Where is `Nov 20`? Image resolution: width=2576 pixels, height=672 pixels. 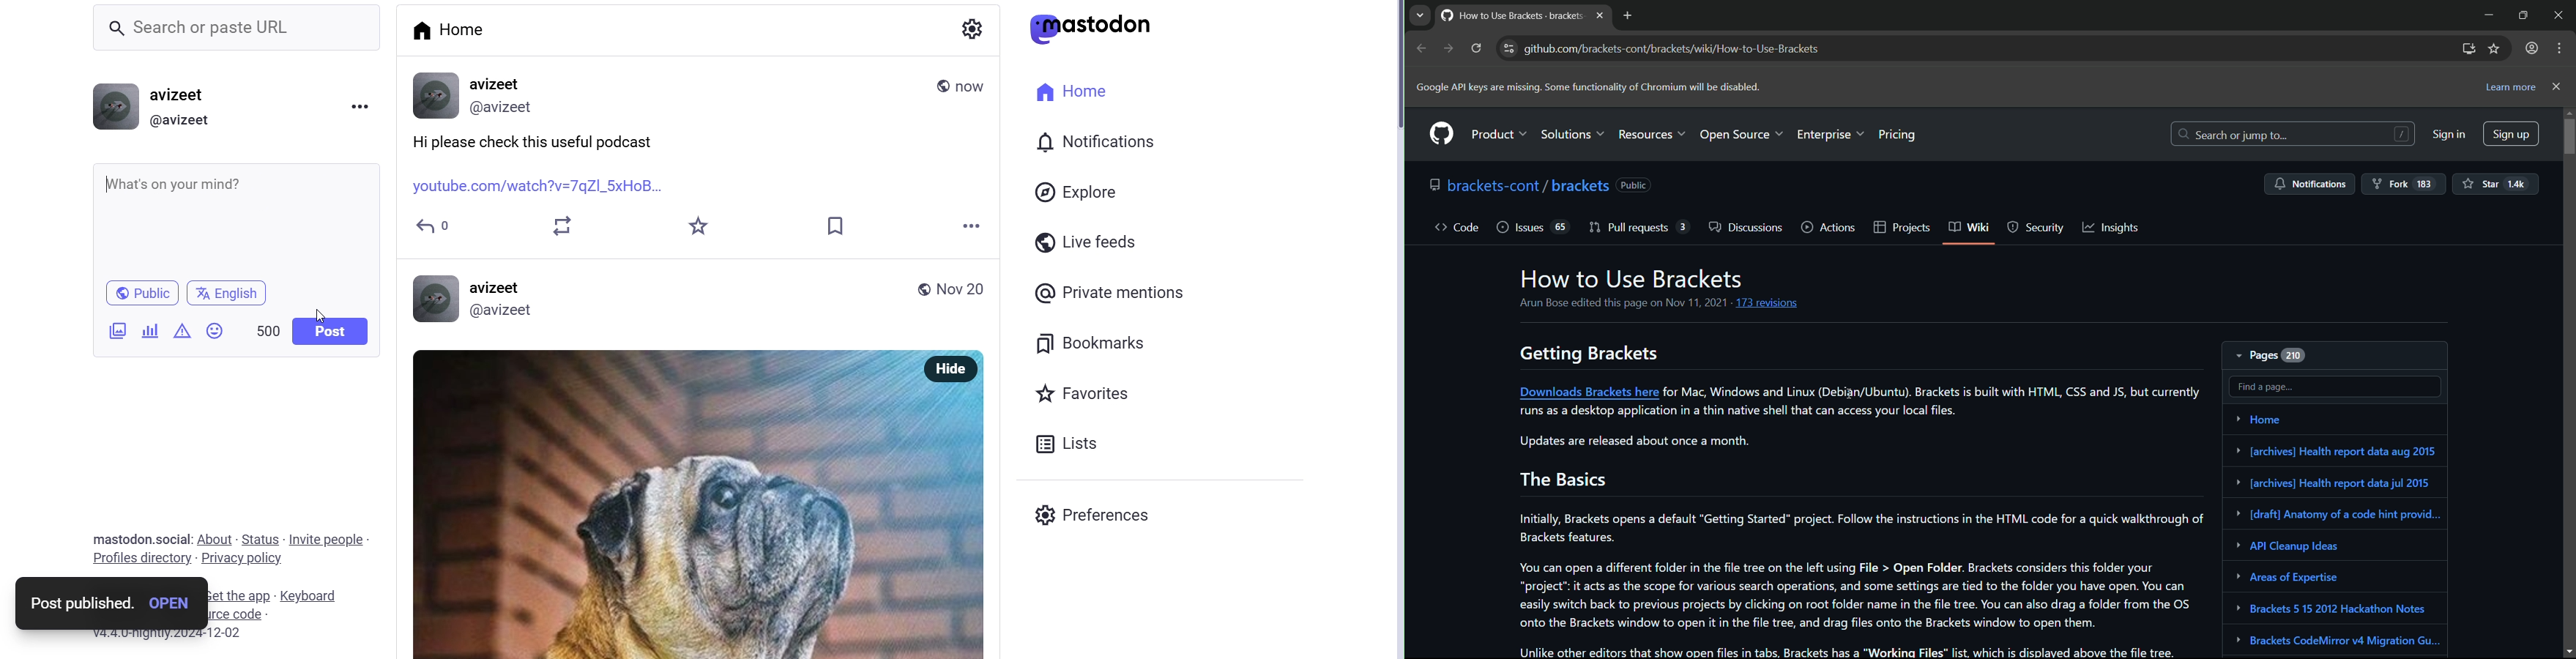
Nov 20 is located at coordinates (960, 286).